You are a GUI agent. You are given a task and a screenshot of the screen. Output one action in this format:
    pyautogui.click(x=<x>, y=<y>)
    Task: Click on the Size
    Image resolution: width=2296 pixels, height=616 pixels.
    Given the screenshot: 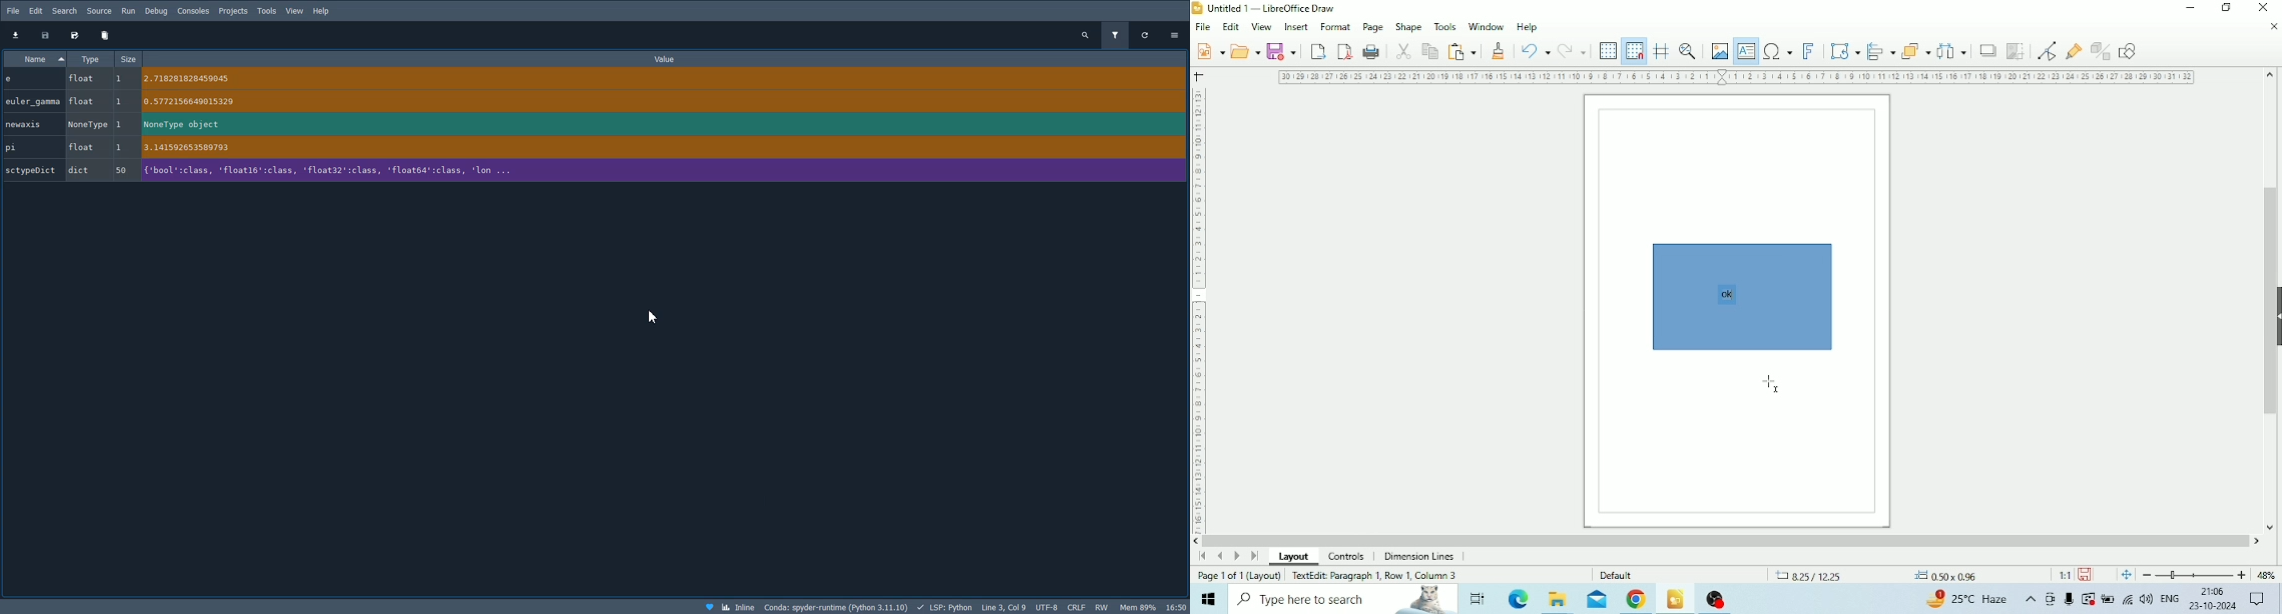 What is the action you would take?
    pyautogui.click(x=127, y=58)
    